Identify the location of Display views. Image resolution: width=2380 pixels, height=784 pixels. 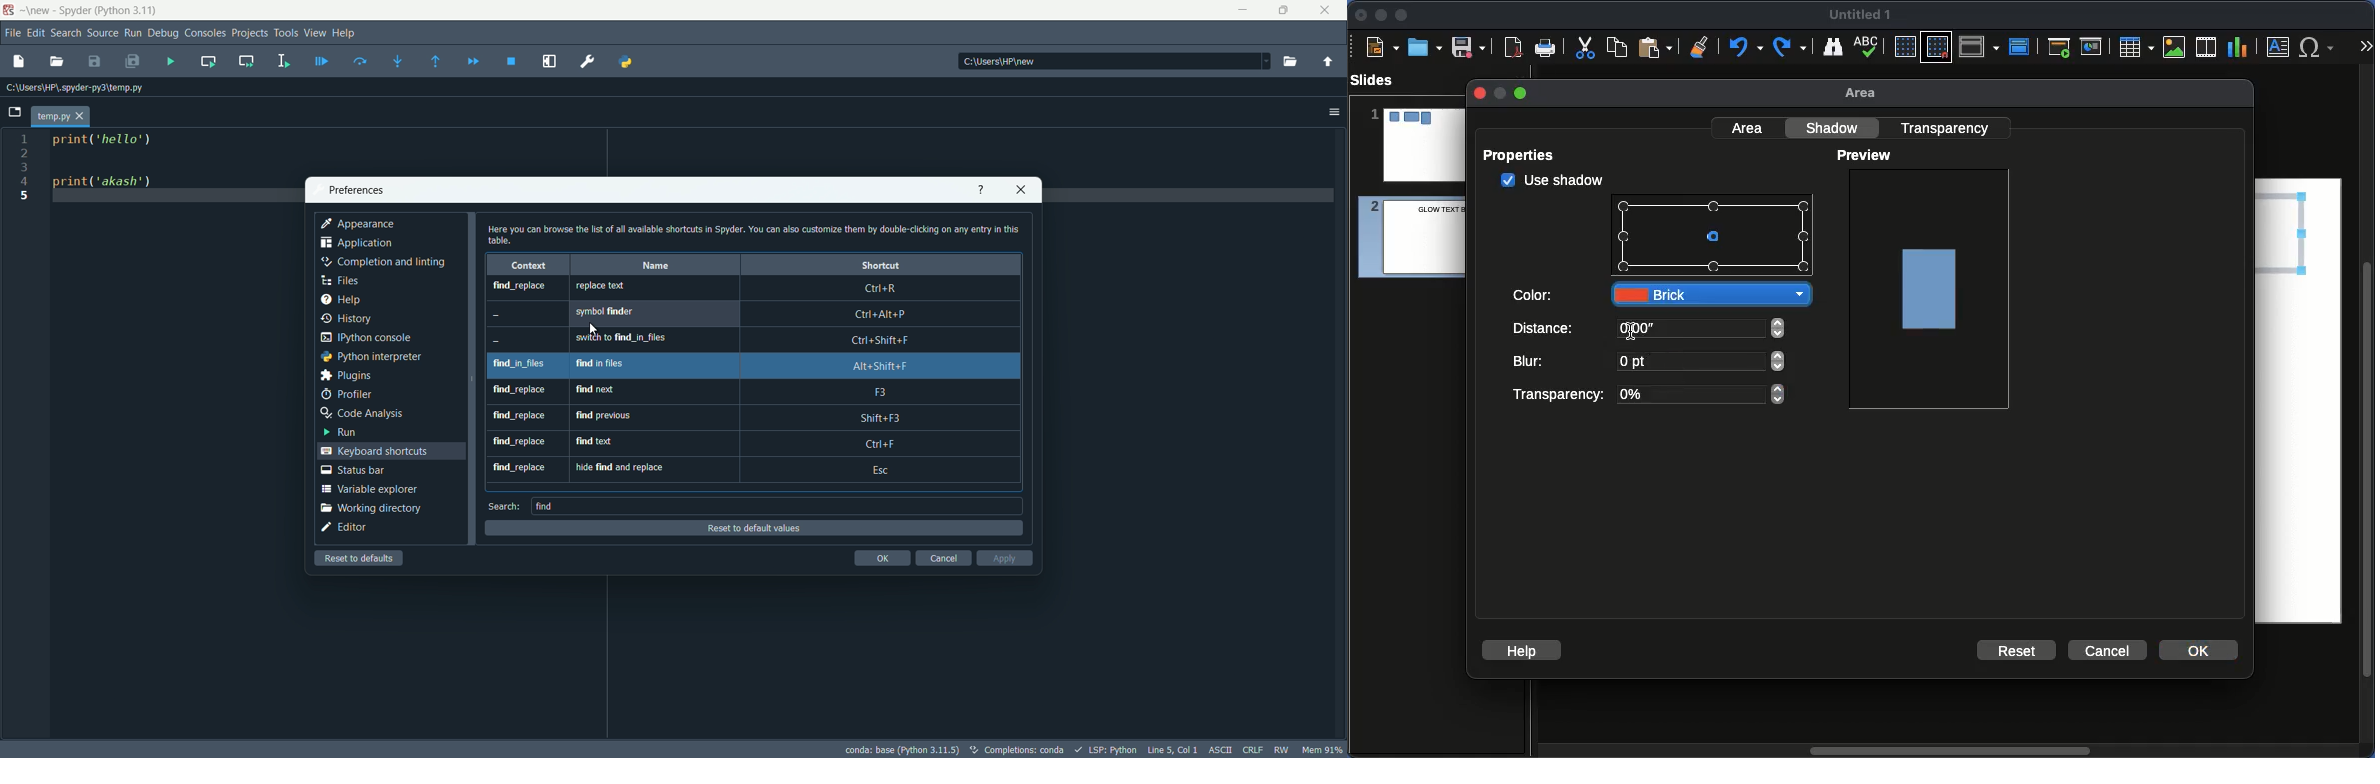
(1982, 45).